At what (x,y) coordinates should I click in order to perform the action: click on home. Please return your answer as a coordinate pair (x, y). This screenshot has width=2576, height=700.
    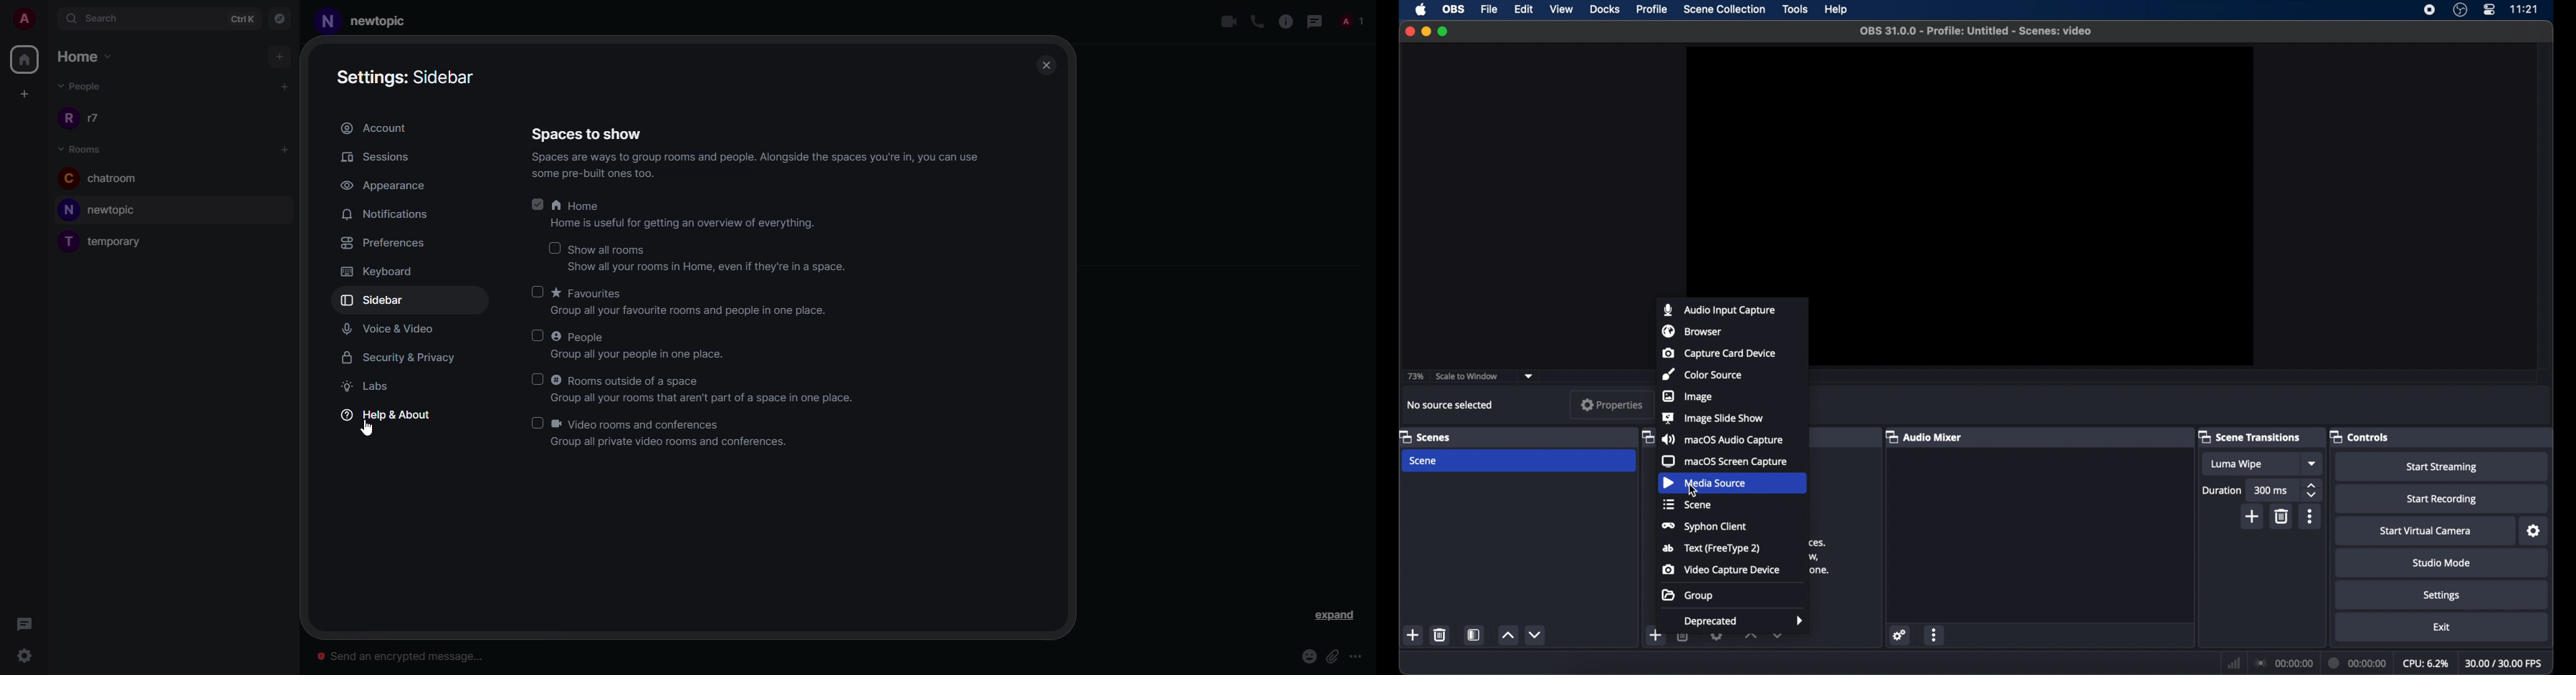
    Looking at the image, I should click on (24, 59).